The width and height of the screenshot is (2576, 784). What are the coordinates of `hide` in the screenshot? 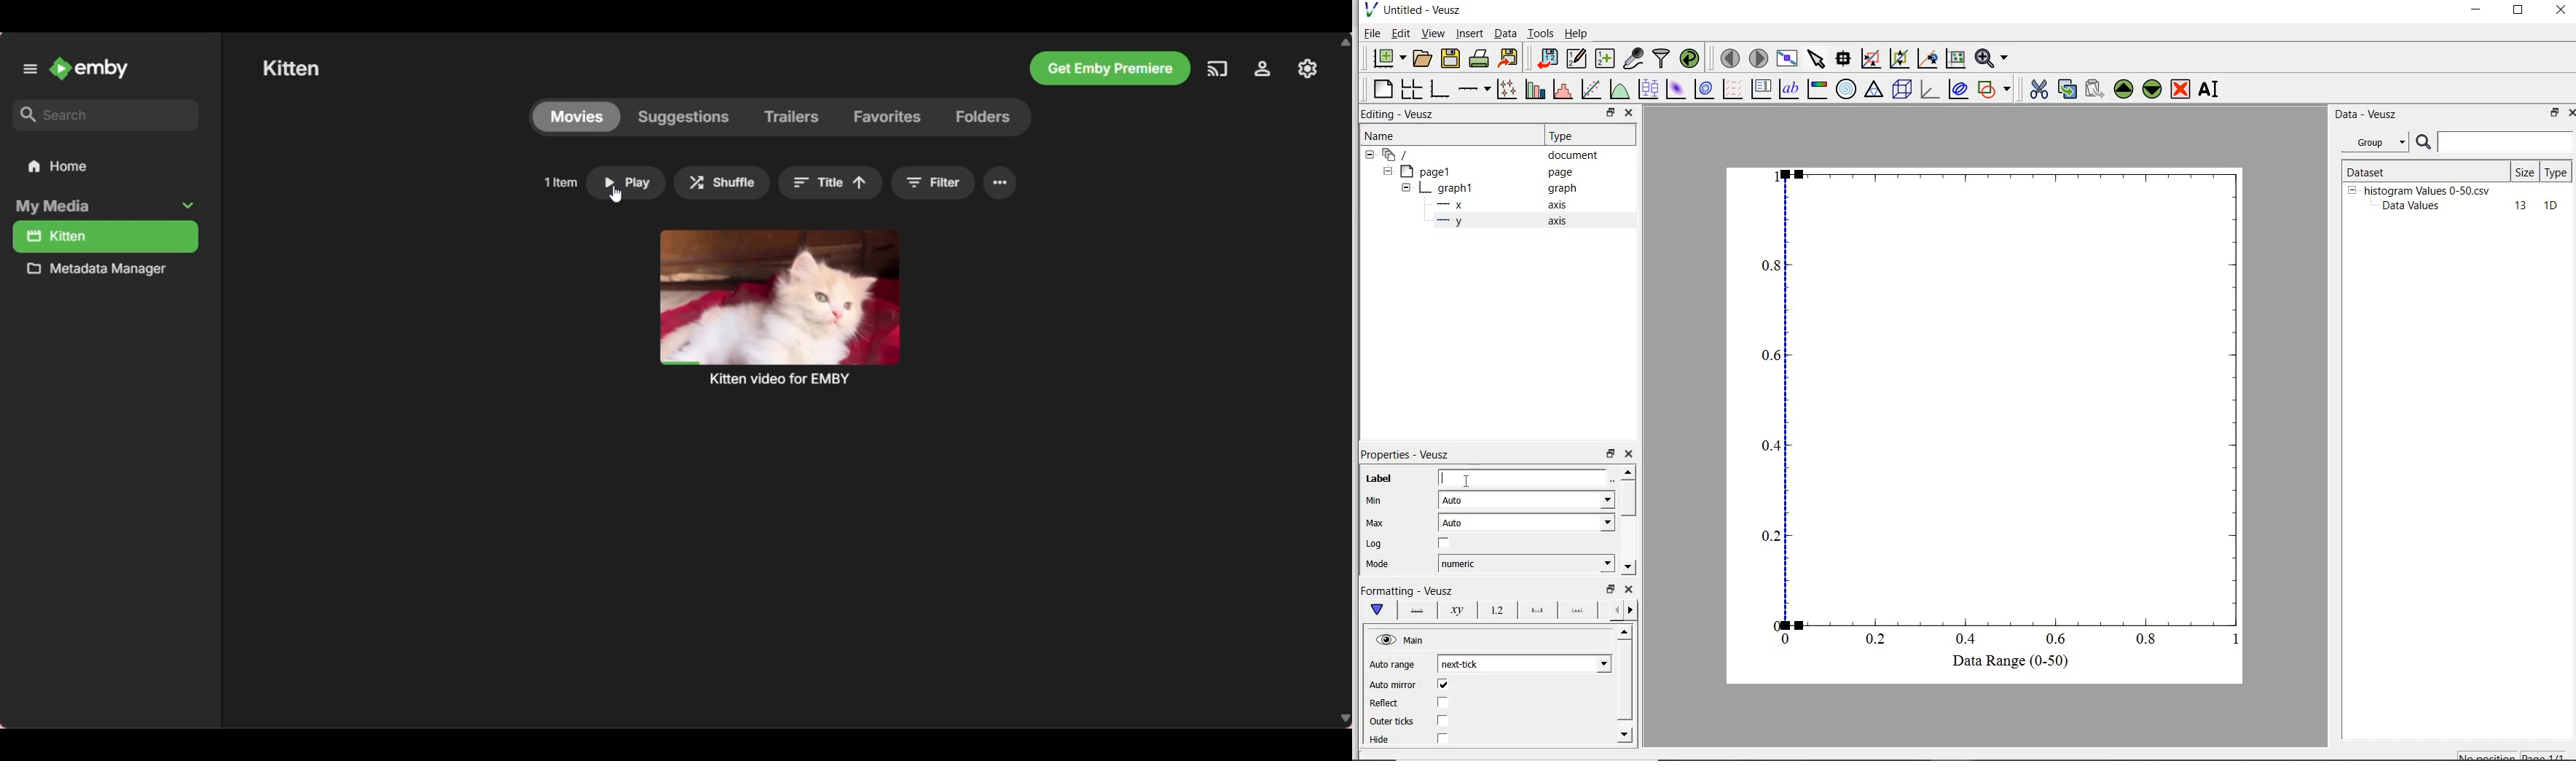 It's located at (1406, 189).